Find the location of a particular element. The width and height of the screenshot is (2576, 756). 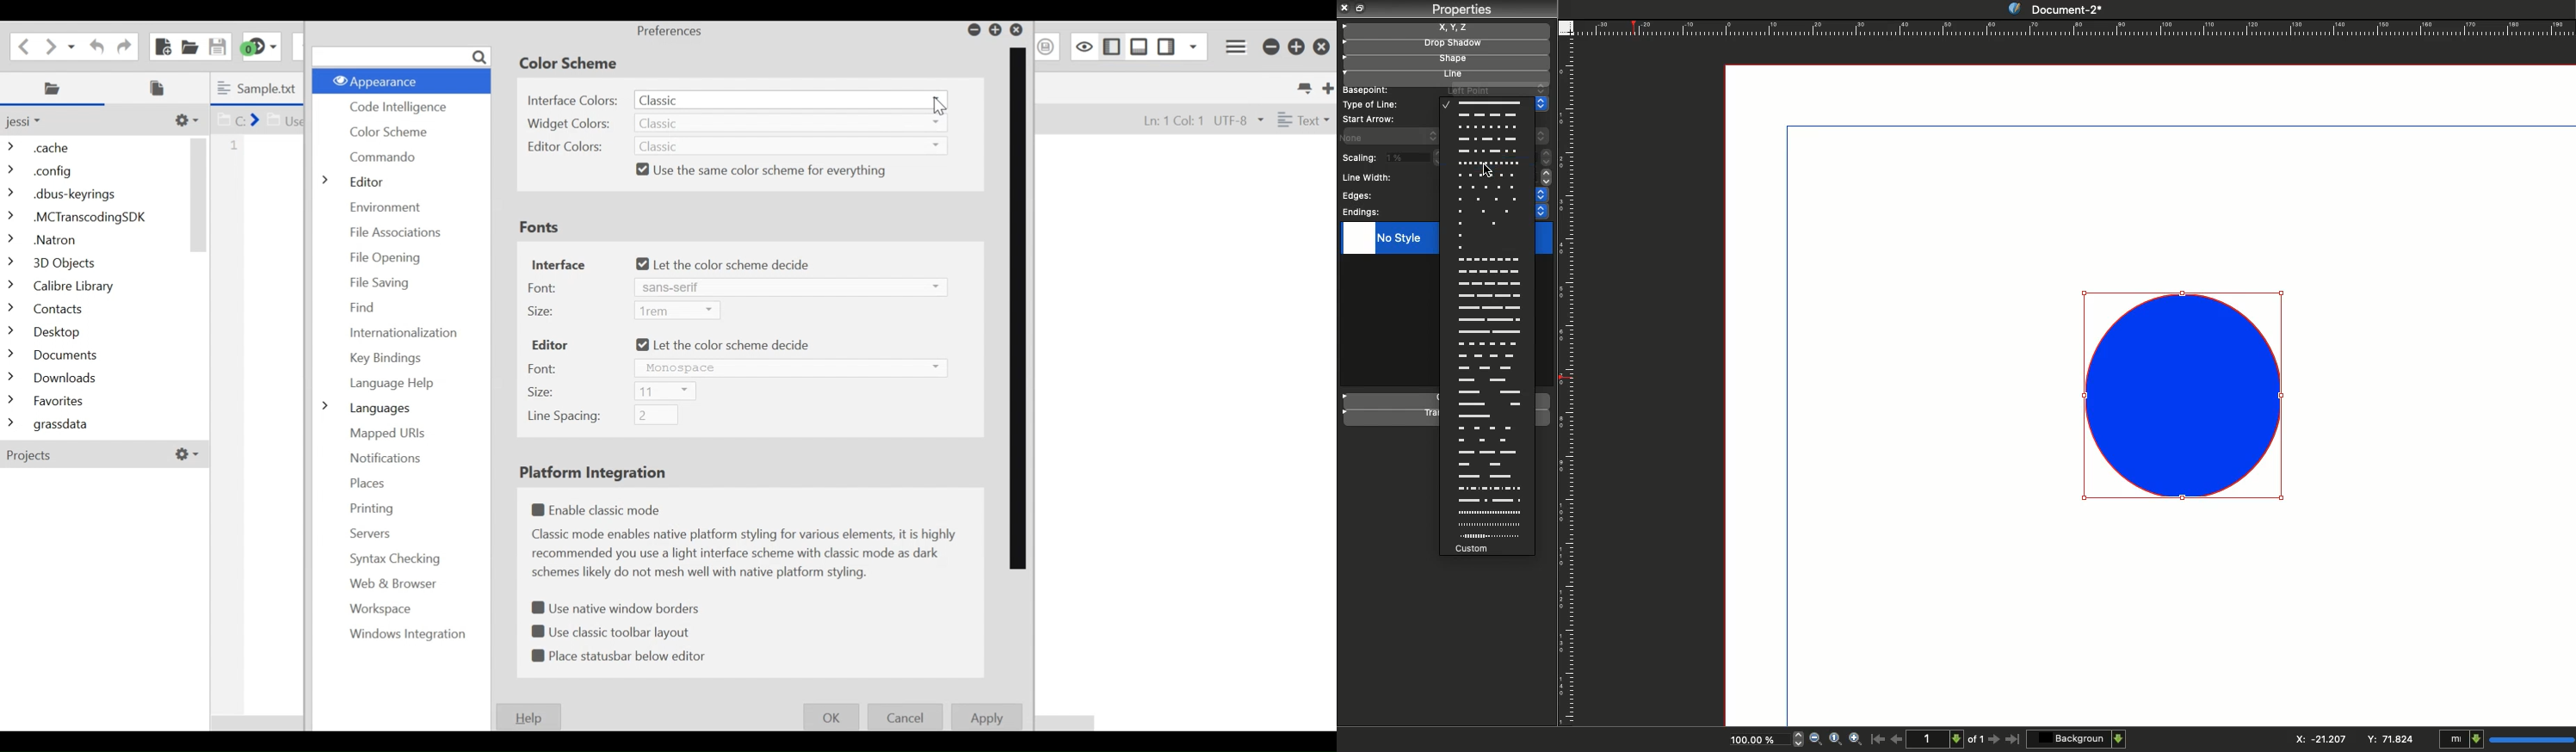

Notifications is located at coordinates (385, 459).